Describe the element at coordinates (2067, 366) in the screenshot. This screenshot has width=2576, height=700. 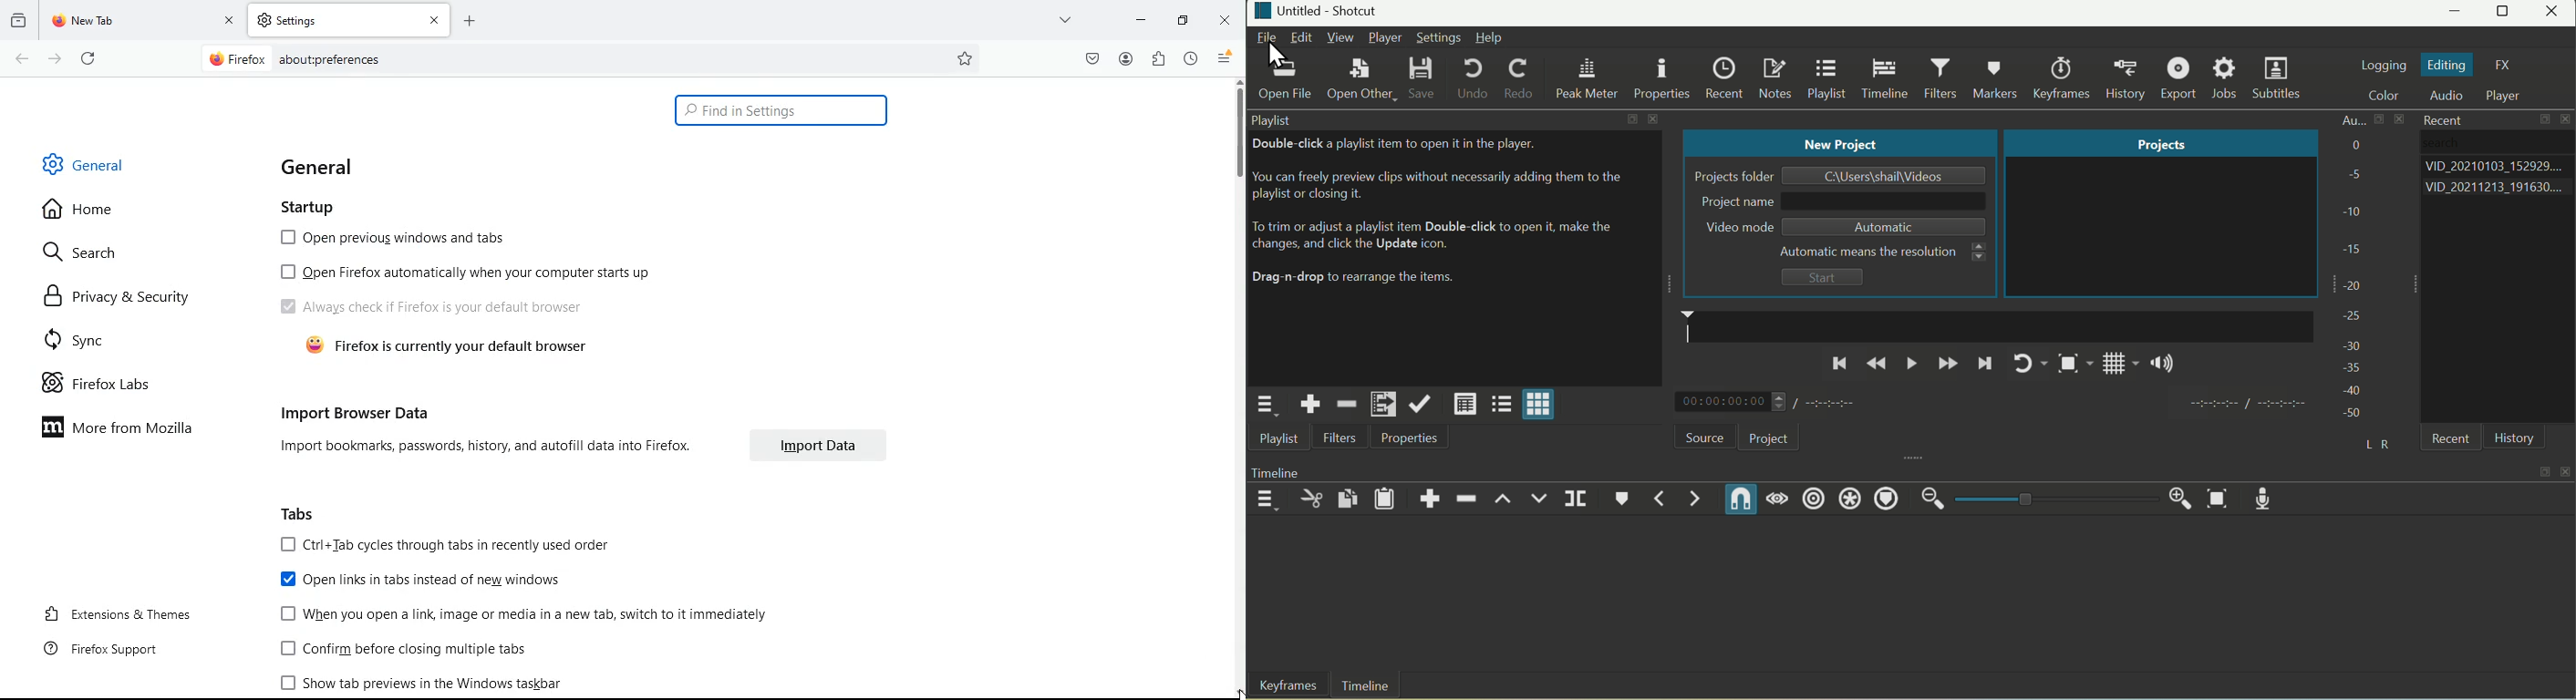
I see `Snapshot` at that location.